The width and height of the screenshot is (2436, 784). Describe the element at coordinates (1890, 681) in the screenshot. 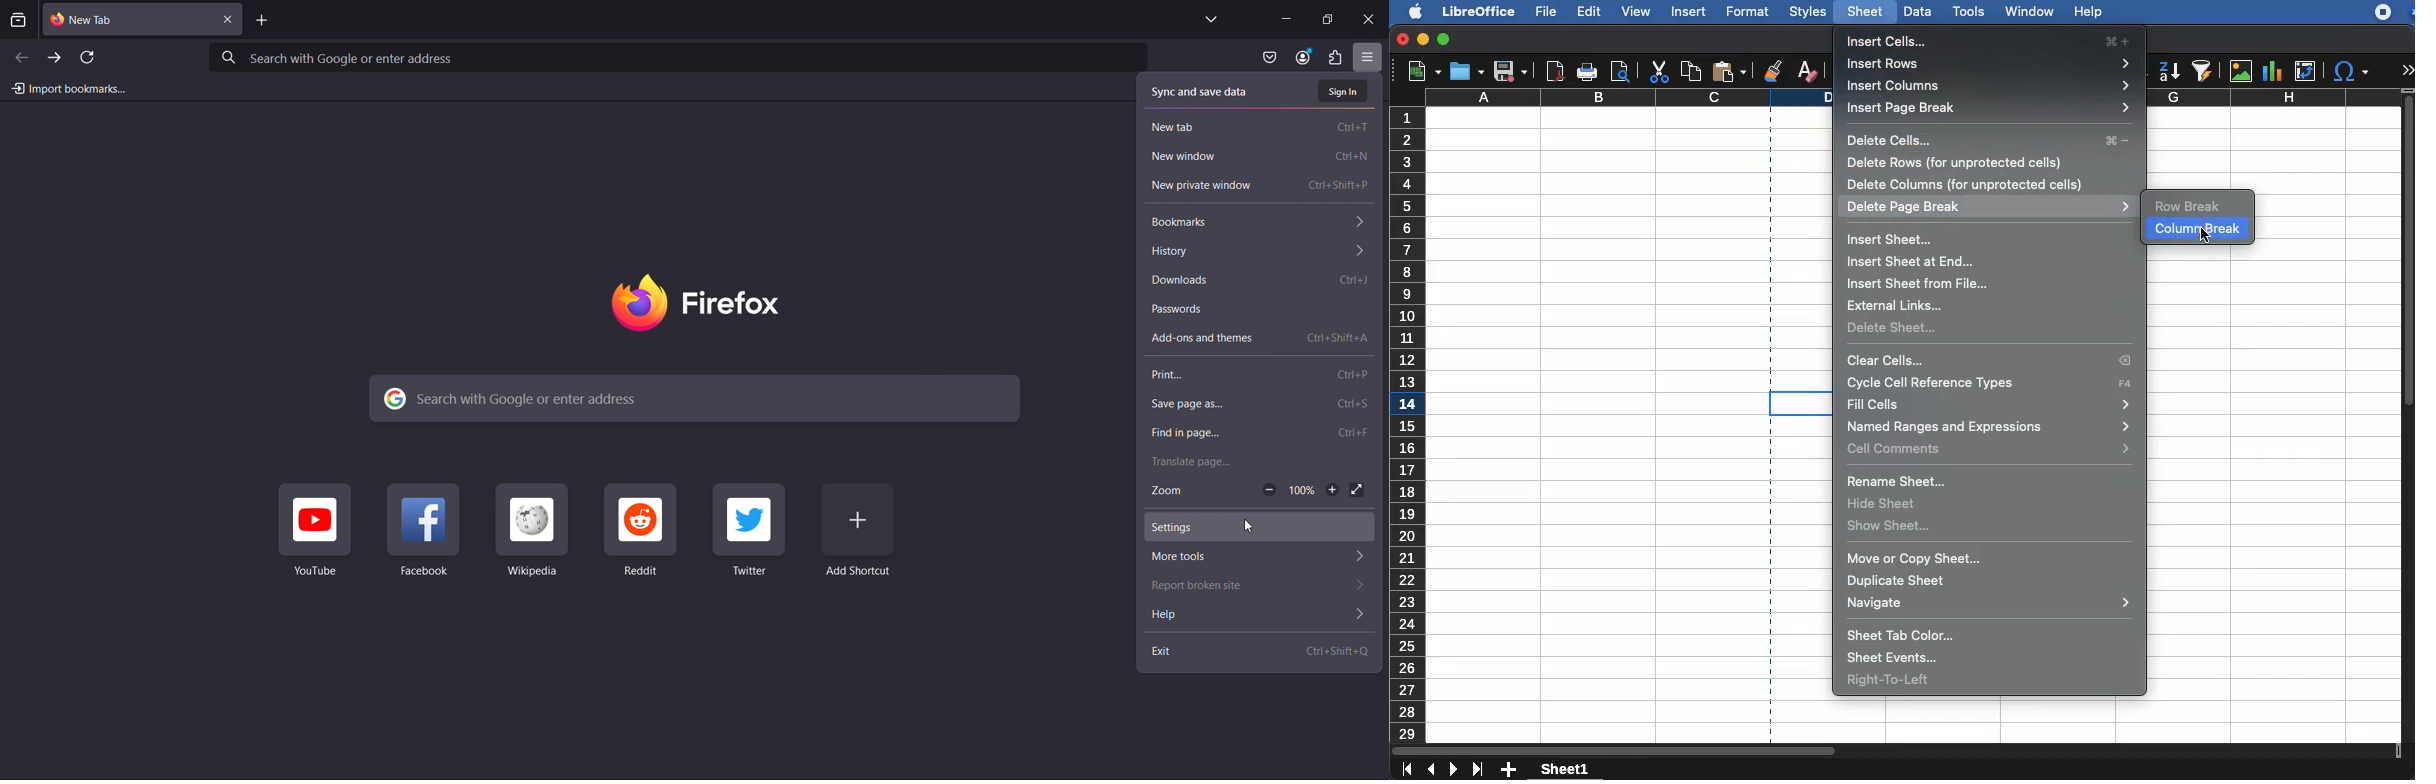

I see `right to left` at that location.